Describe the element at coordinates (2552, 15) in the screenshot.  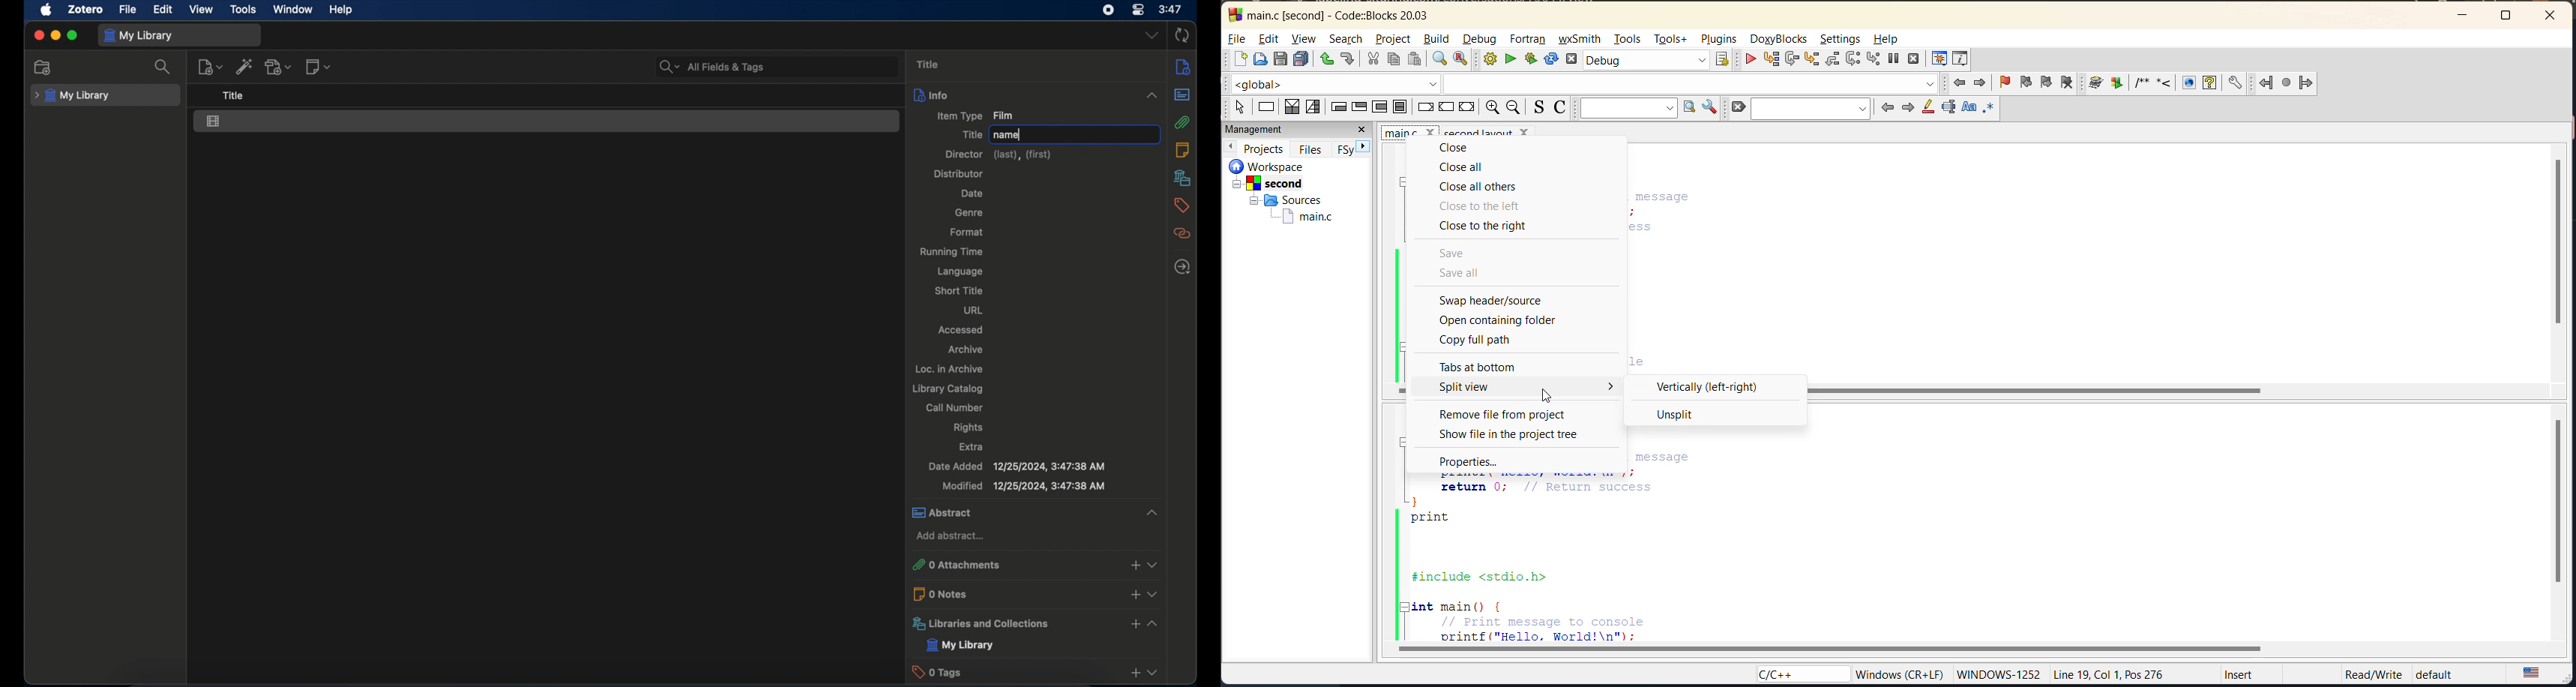
I see `close` at that location.